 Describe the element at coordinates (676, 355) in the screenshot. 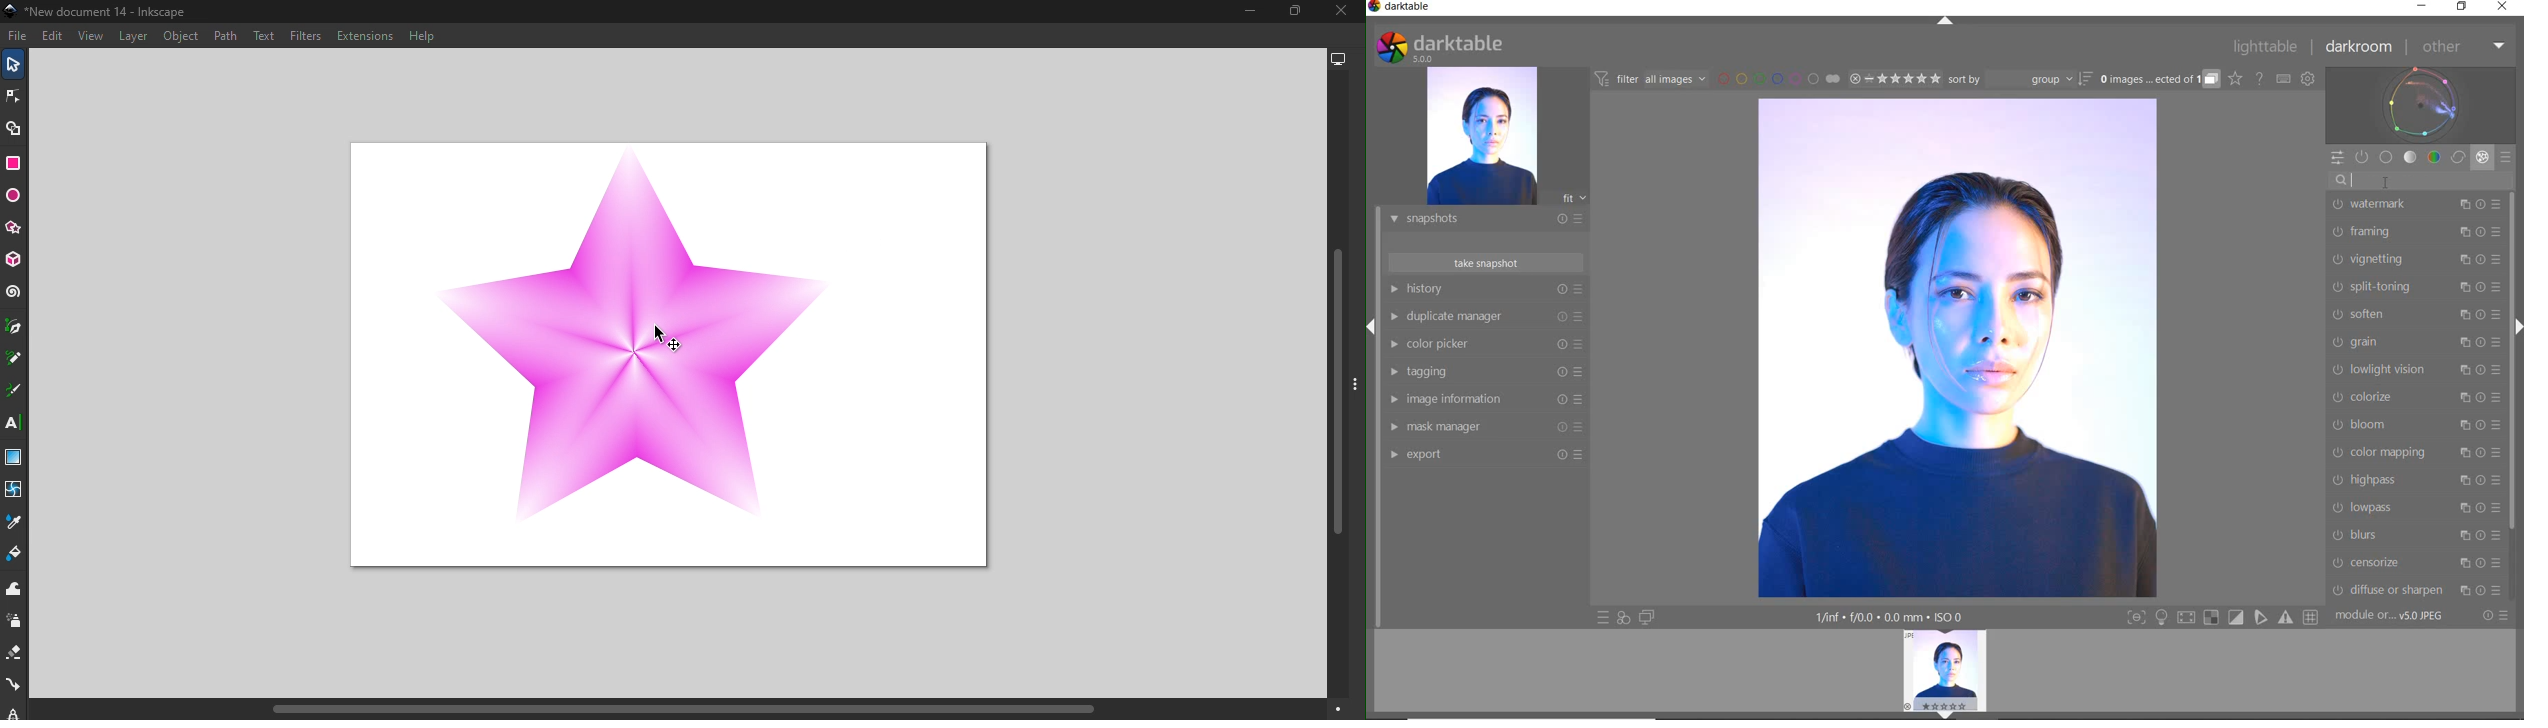

I see `Canvas` at that location.